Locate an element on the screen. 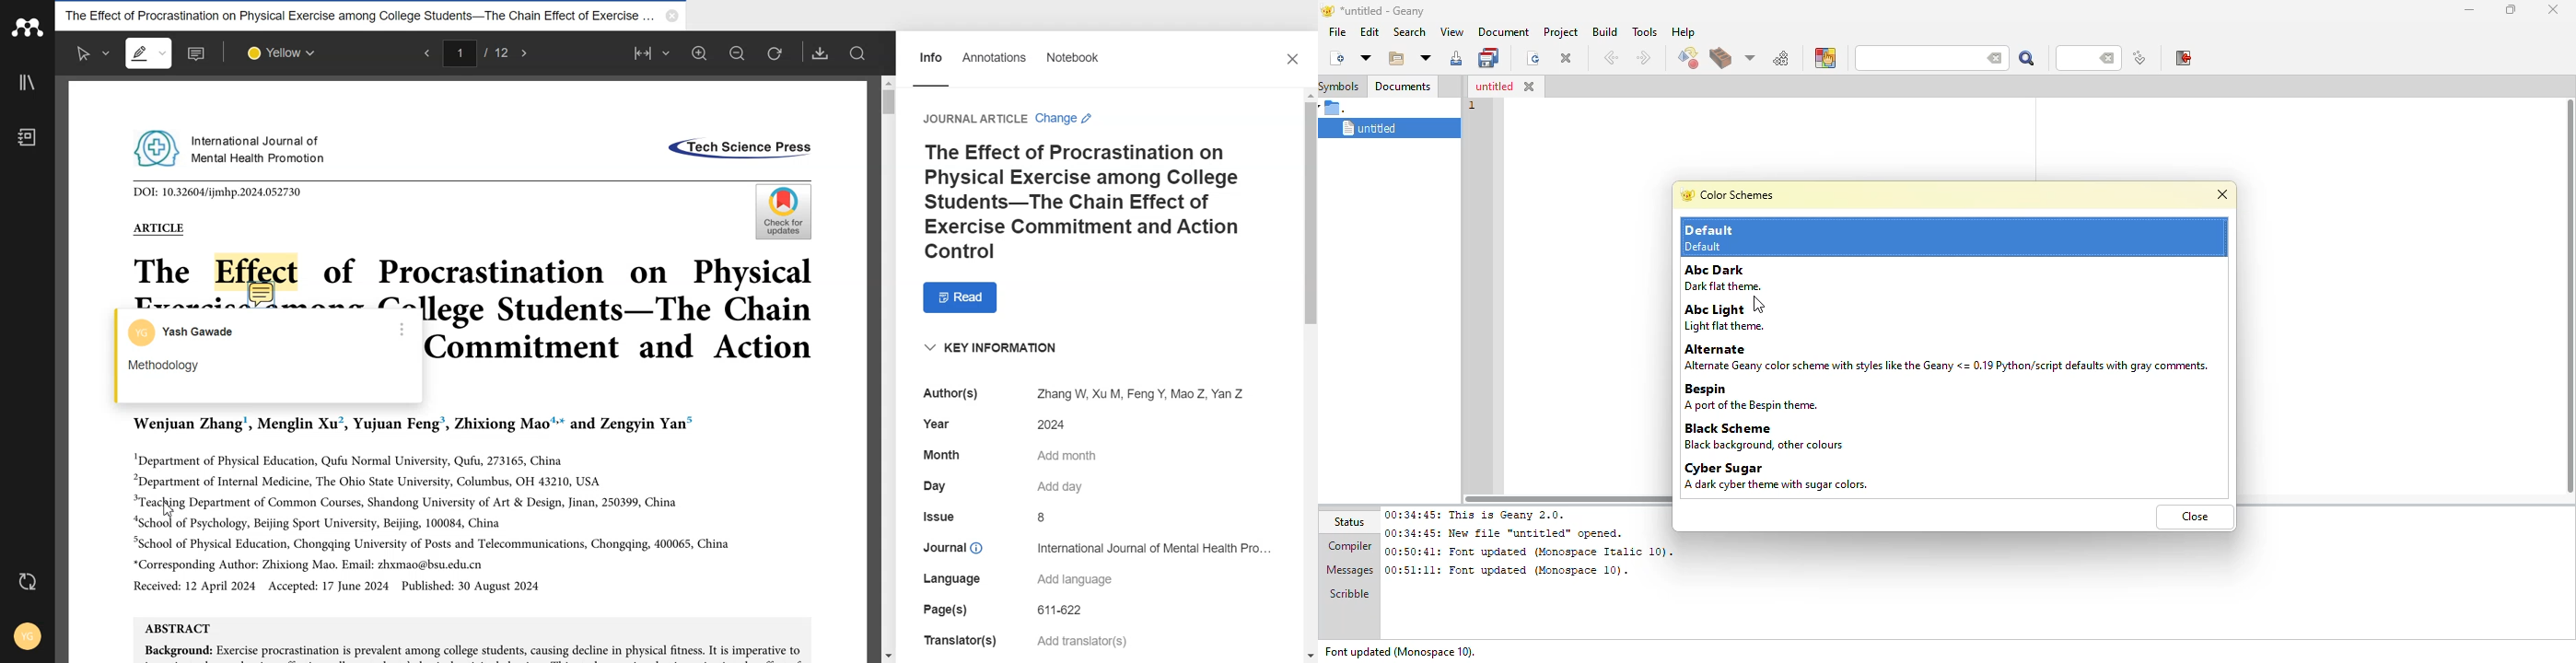  Year 2024 is located at coordinates (1004, 423).